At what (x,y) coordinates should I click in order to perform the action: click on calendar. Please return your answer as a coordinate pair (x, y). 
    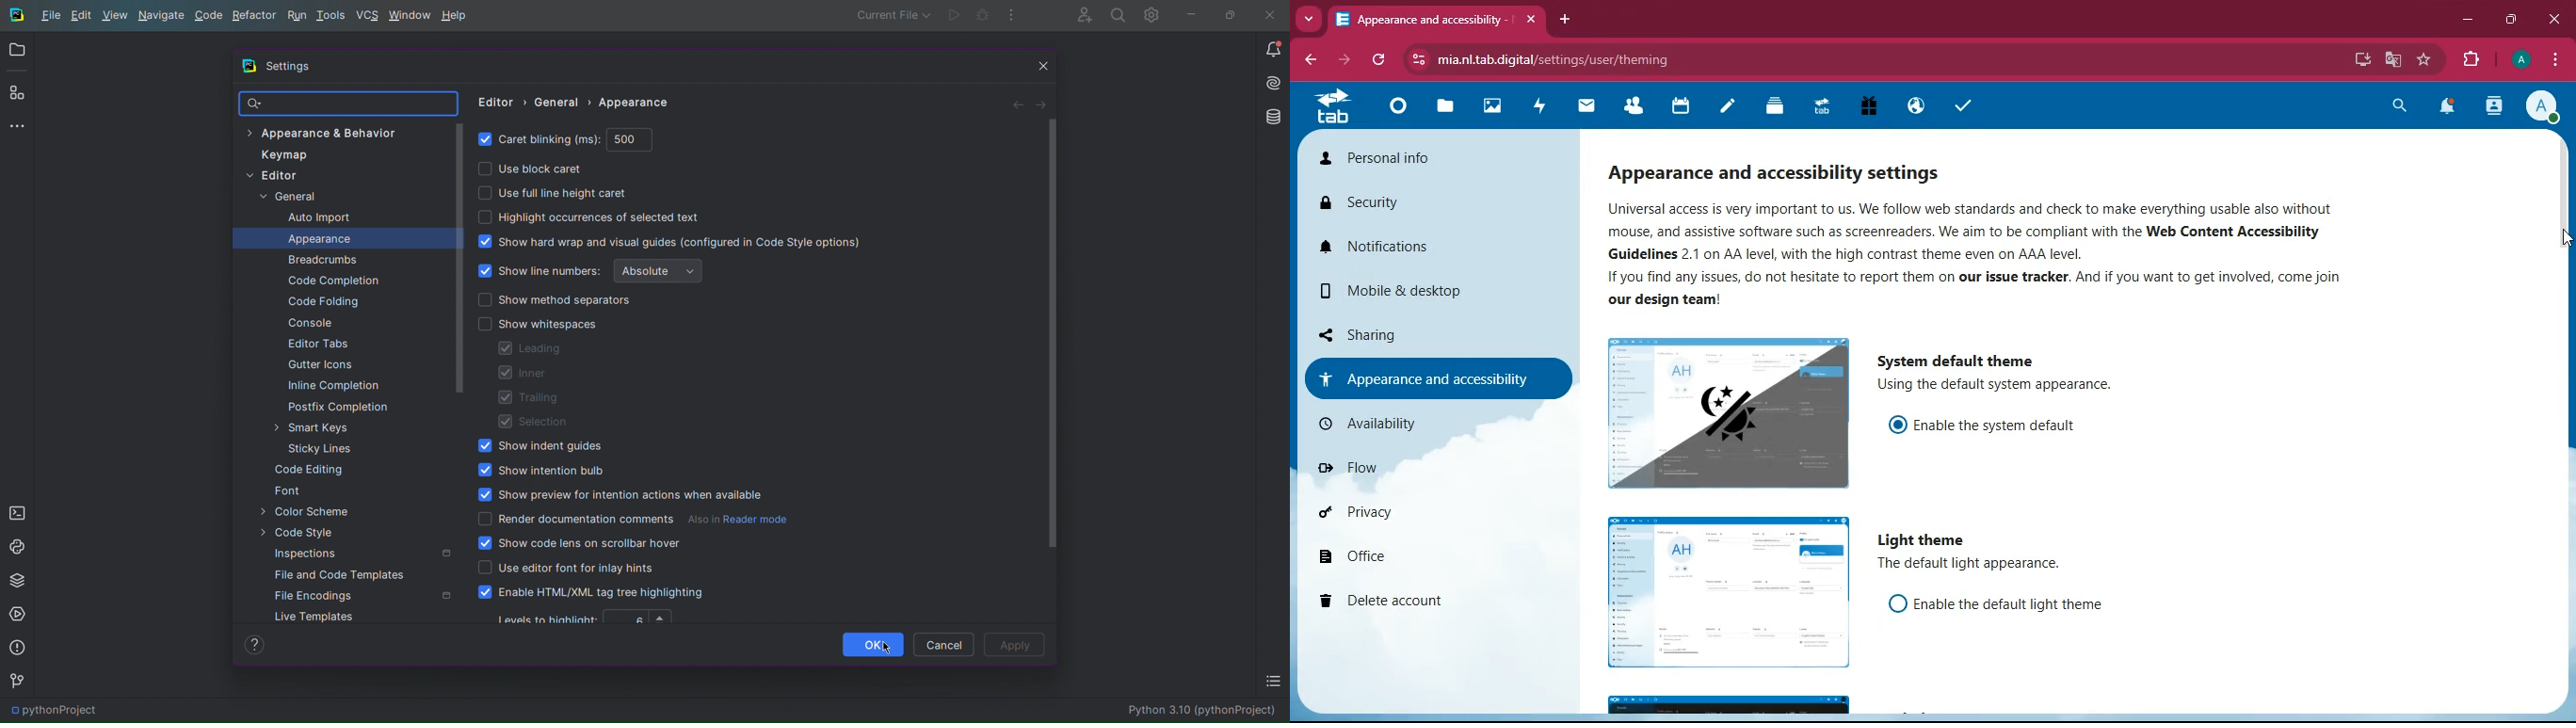
    Looking at the image, I should click on (1684, 111).